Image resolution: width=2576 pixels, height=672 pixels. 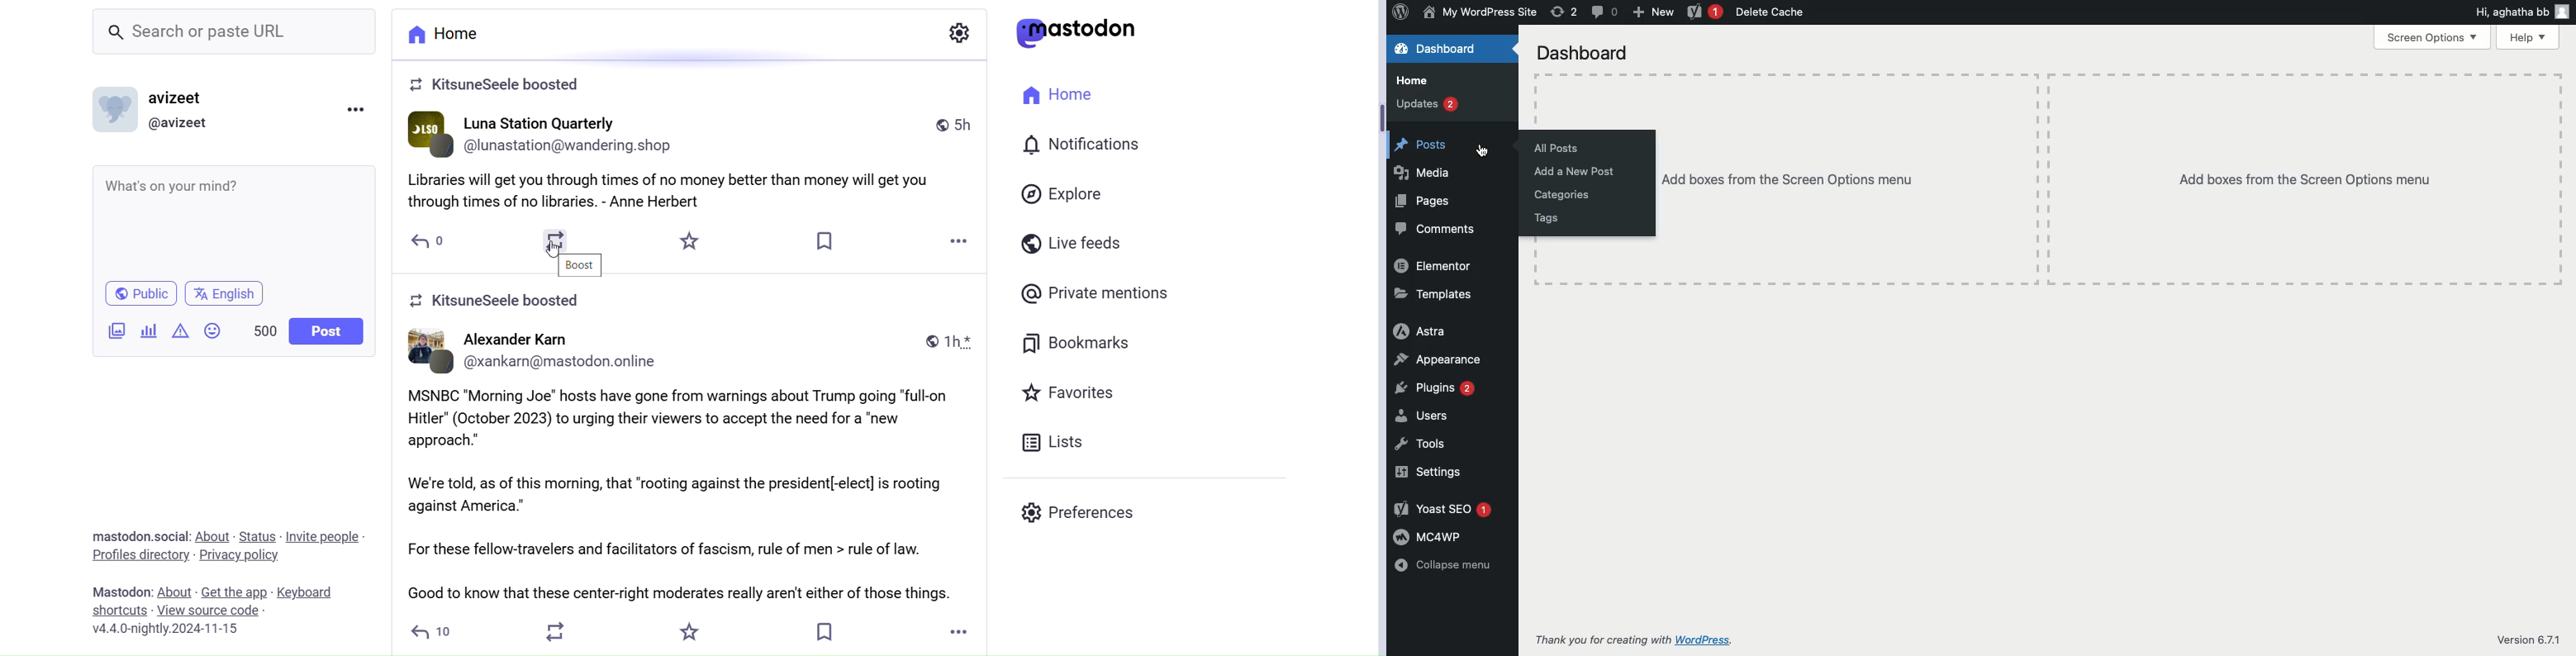 I want to click on Lists, so click(x=1061, y=441).